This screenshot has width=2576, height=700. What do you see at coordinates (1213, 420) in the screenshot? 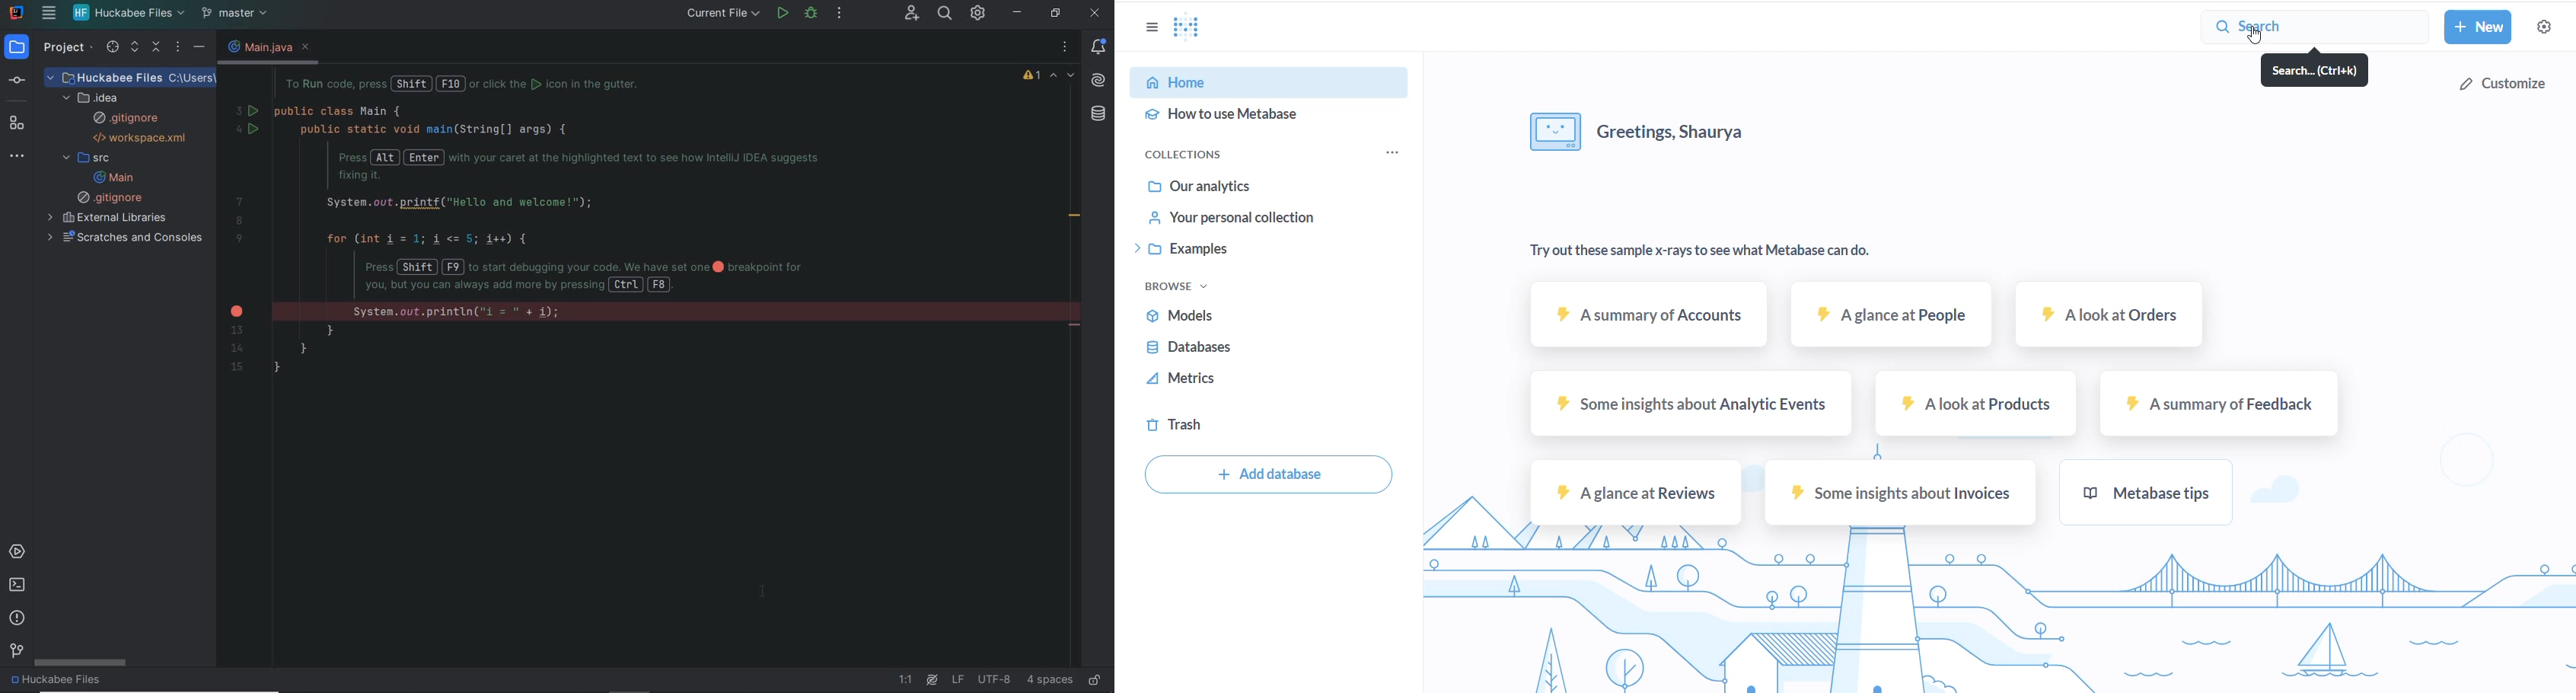
I see `trash` at bounding box center [1213, 420].